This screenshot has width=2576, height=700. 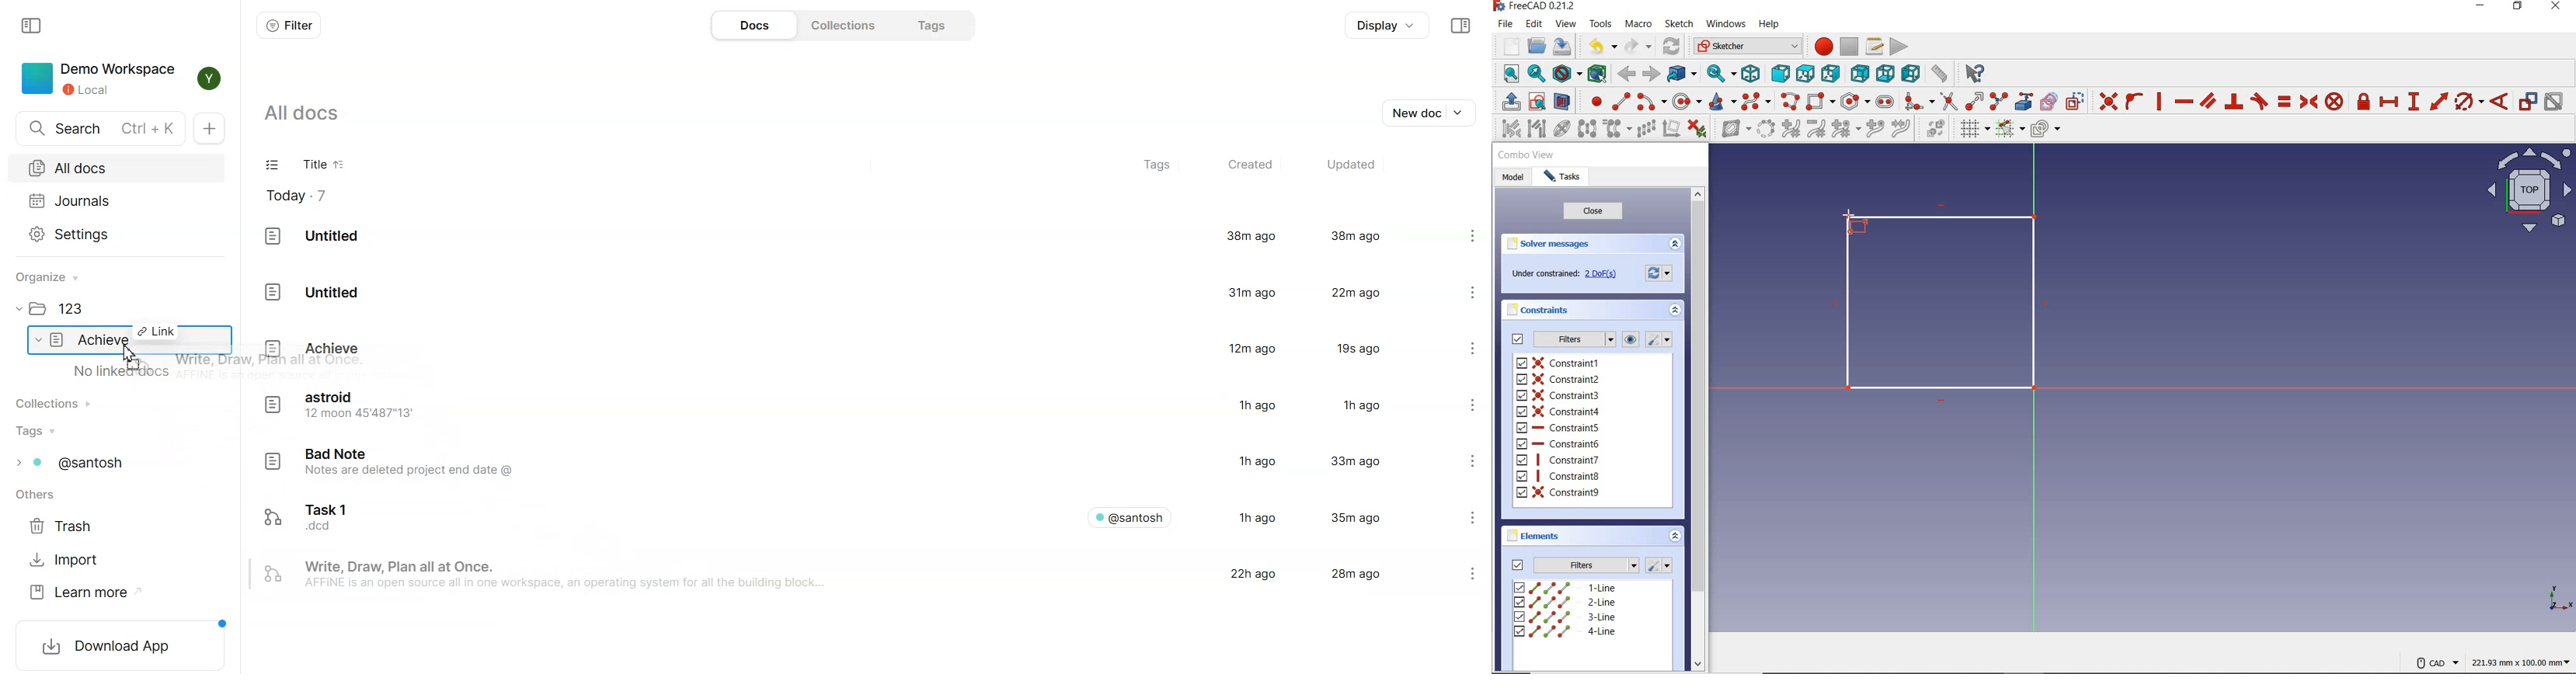 I want to click on Settings, so click(x=1460, y=290).